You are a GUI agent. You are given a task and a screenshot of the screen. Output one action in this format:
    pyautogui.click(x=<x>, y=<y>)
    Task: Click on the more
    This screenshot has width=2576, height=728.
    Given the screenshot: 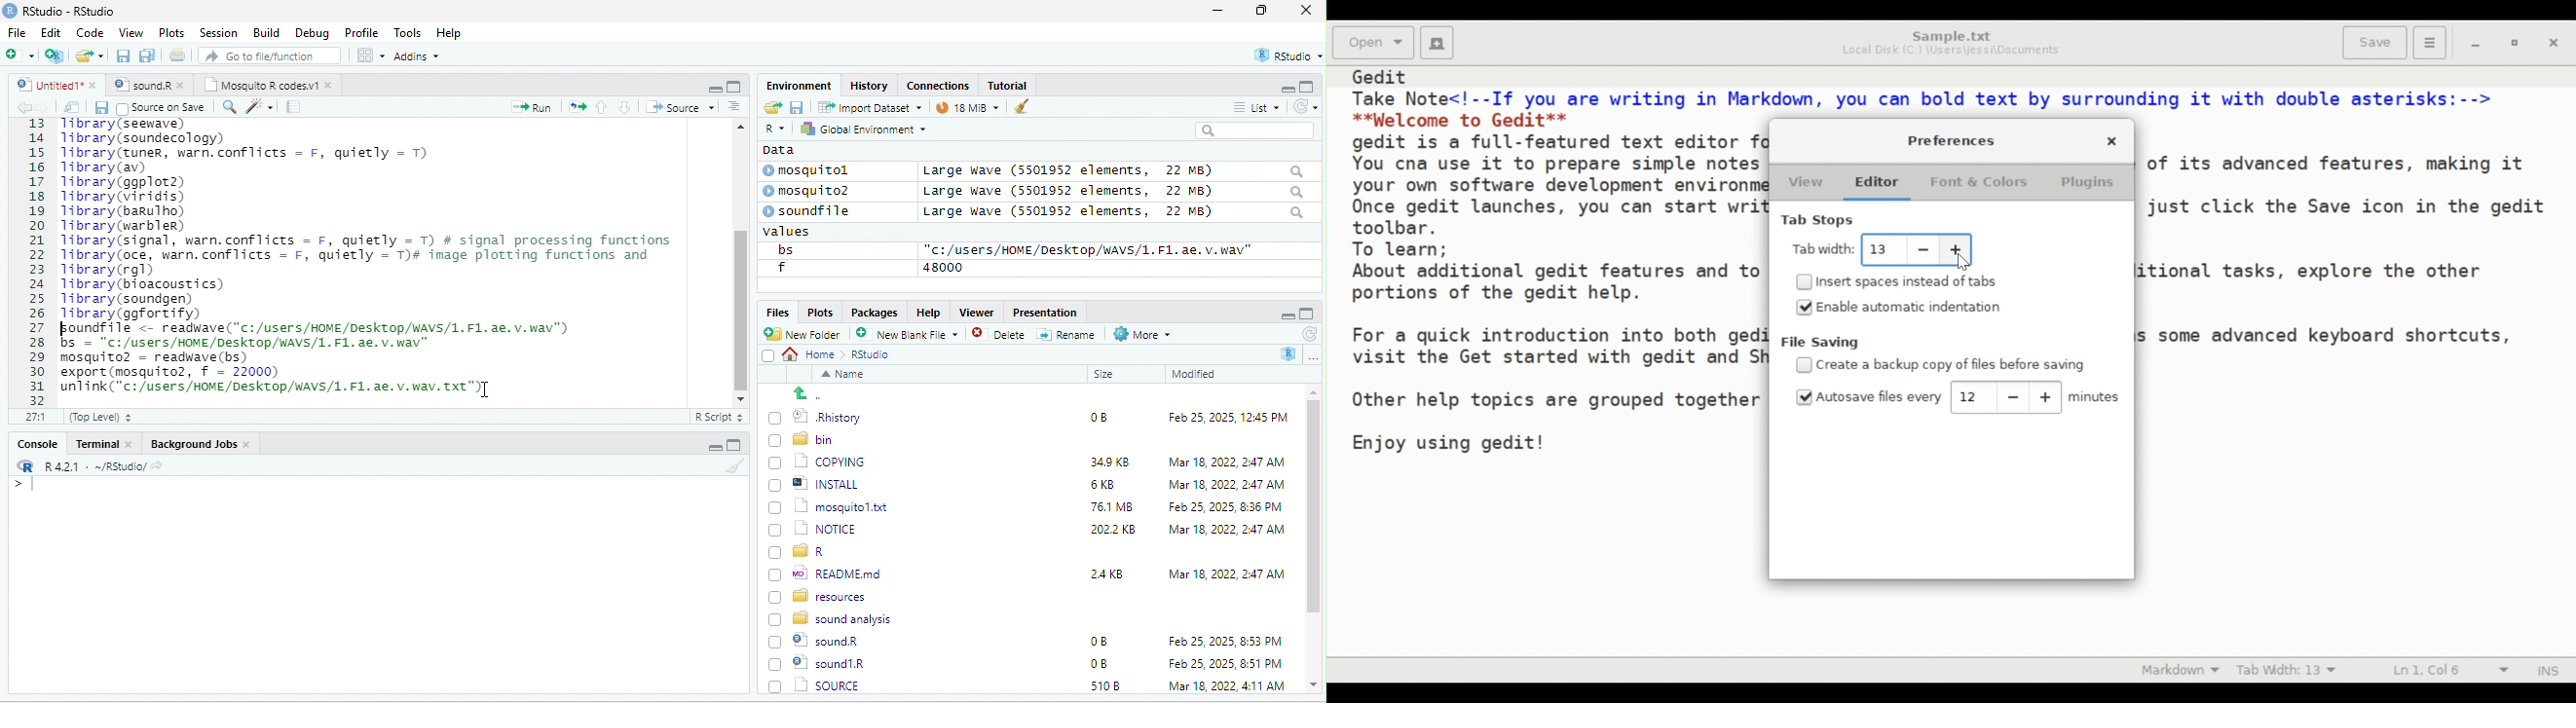 What is the action you would take?
    pyautogui.click(x=1313, y=356)
    